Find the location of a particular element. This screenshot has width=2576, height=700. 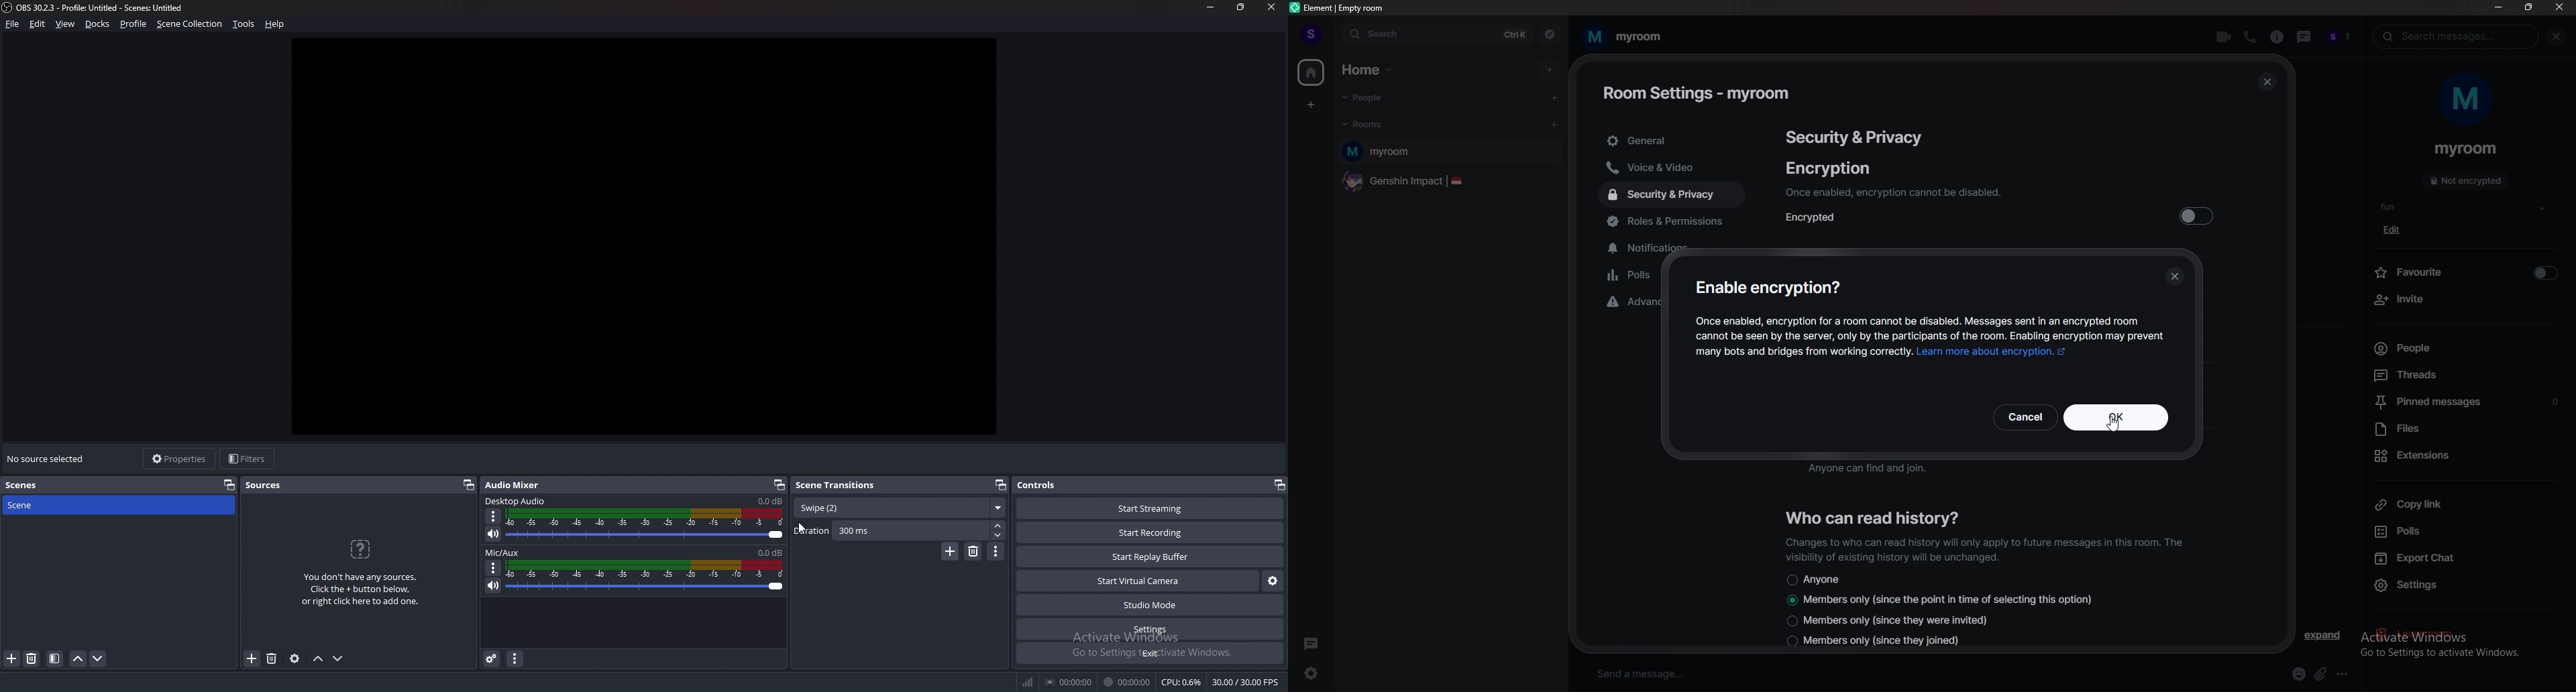

duration is located at coordinates (891, 530).